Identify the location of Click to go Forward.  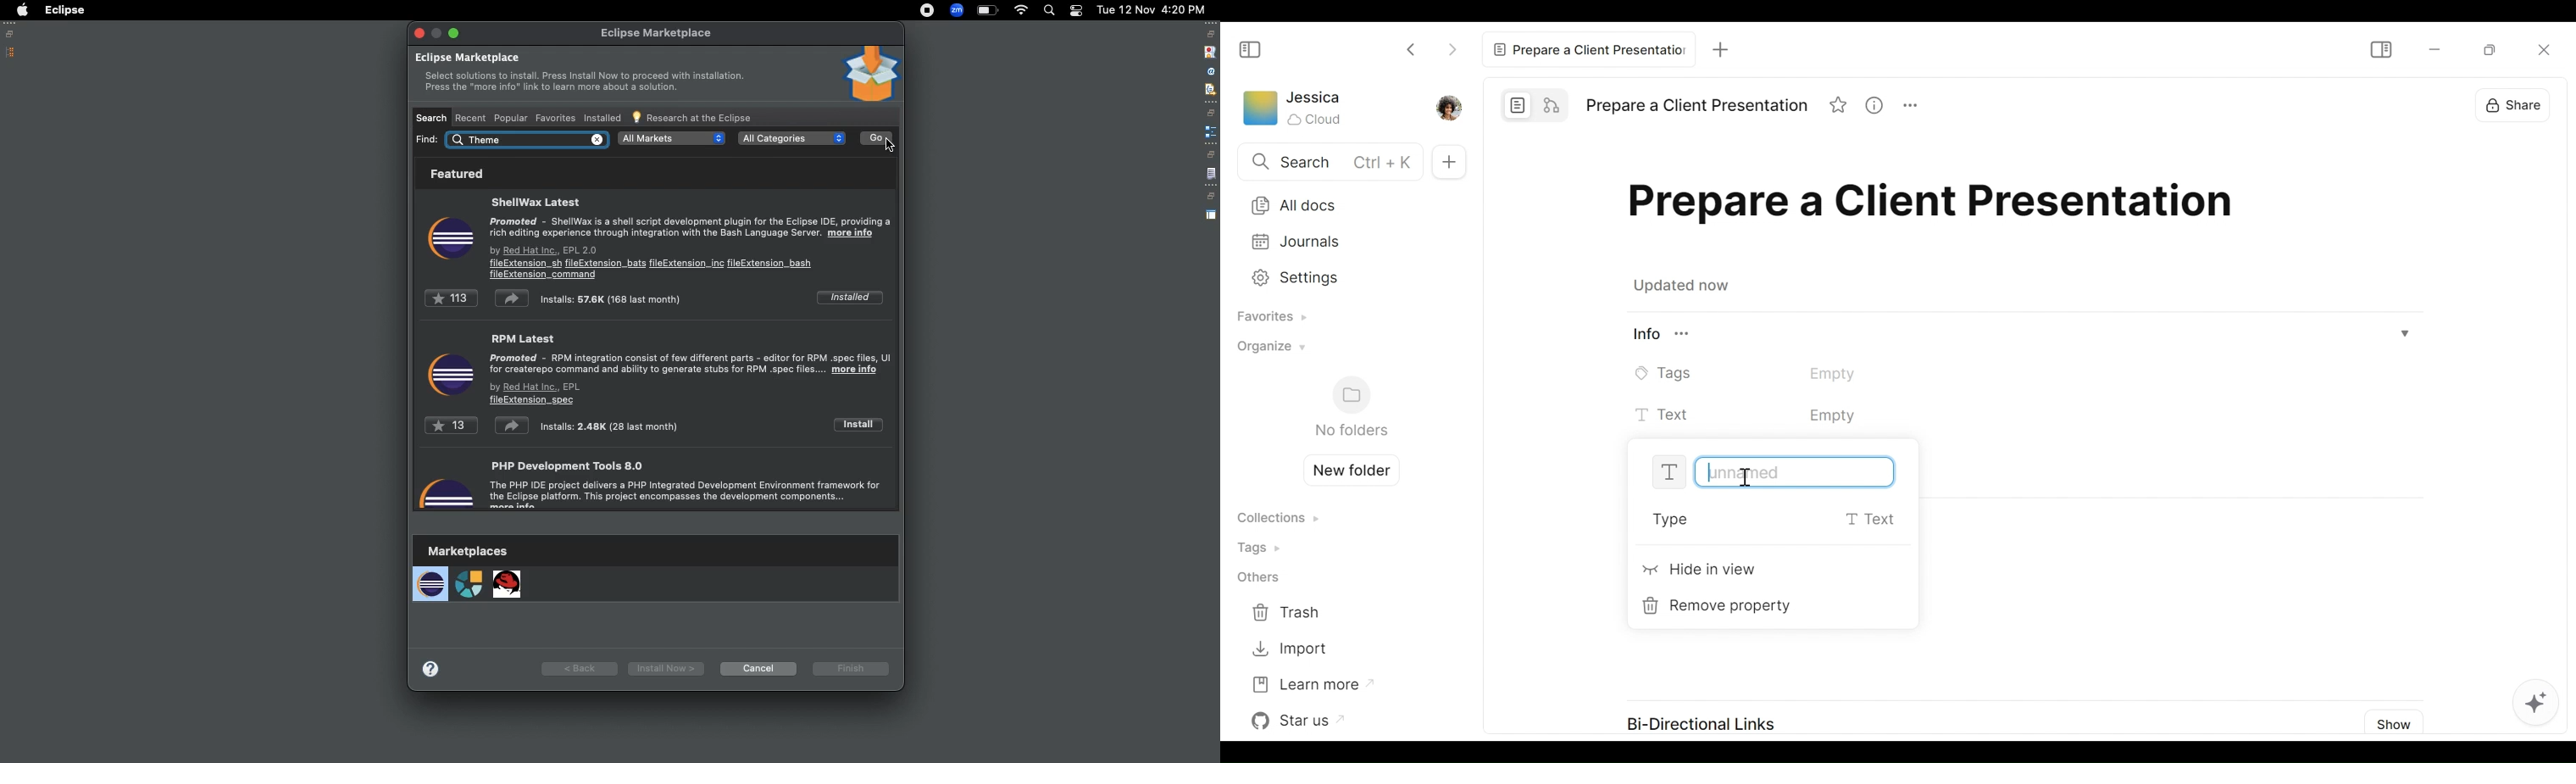
(1452, 47).